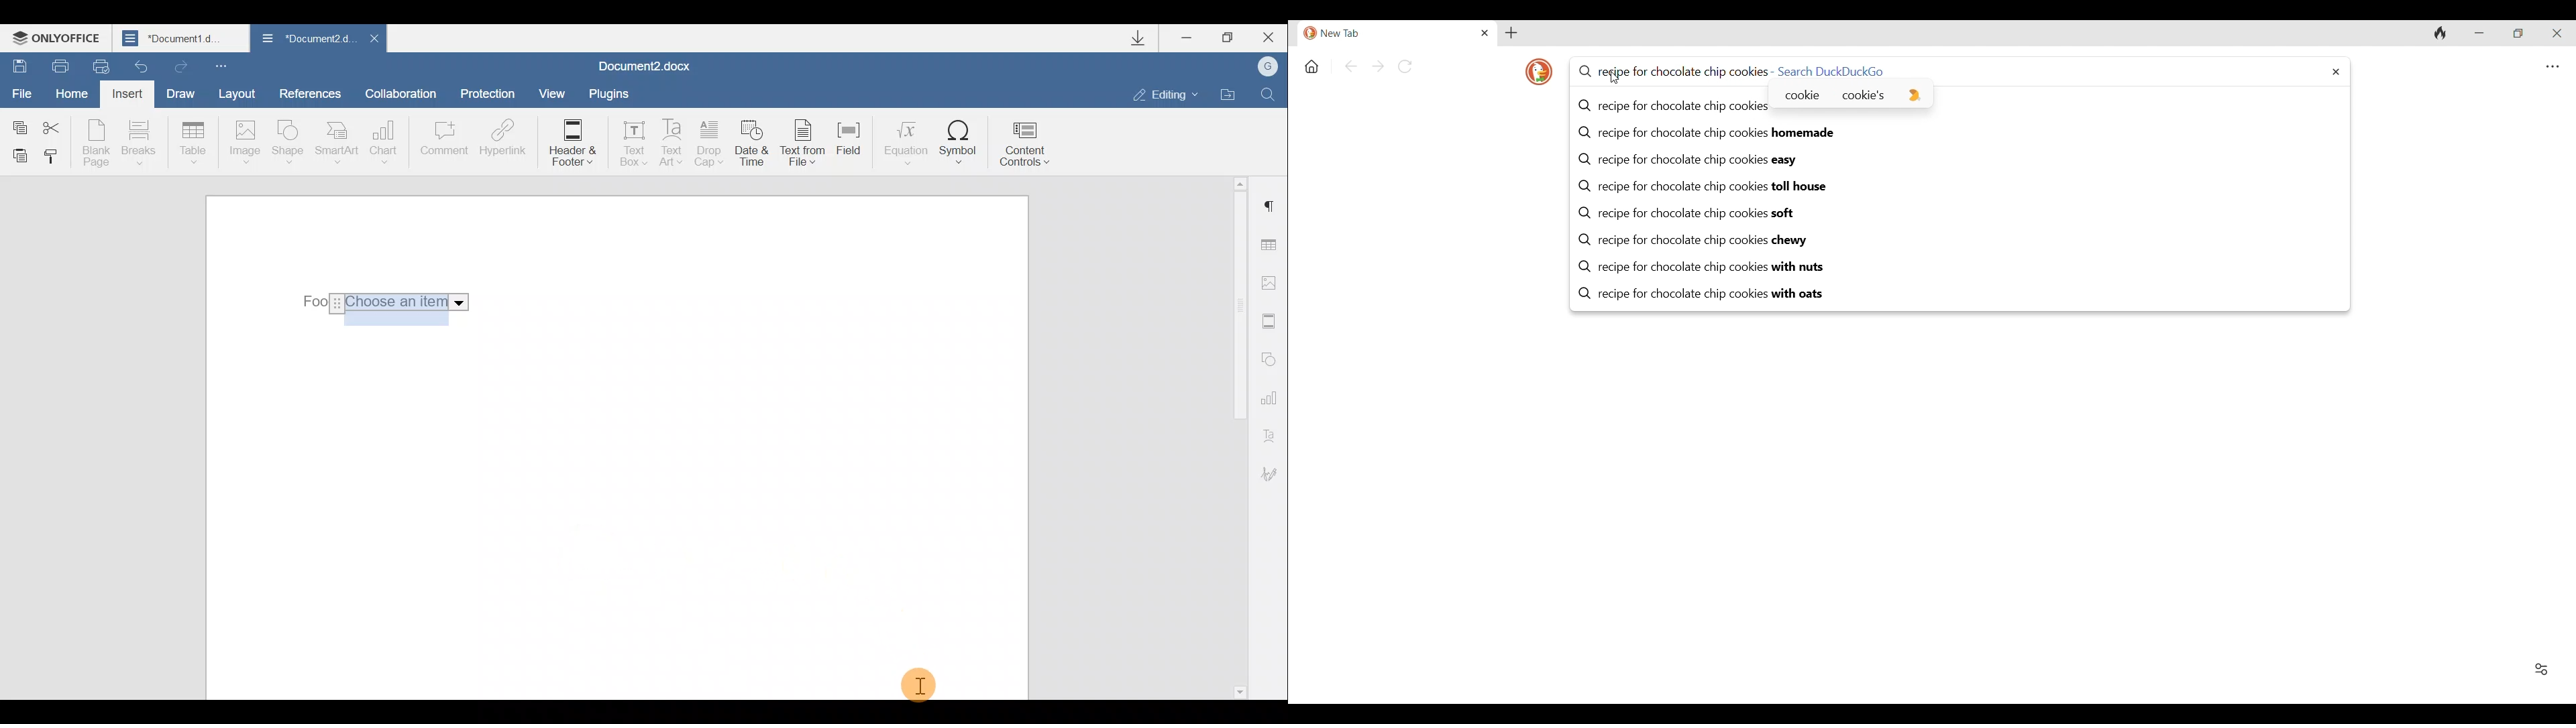 The width and height of the screenshot is (2576, 728). What do you see at coordinates (2479, 33) in the screenshot?
I see `Minimize` at bounding box center [2479, 33].